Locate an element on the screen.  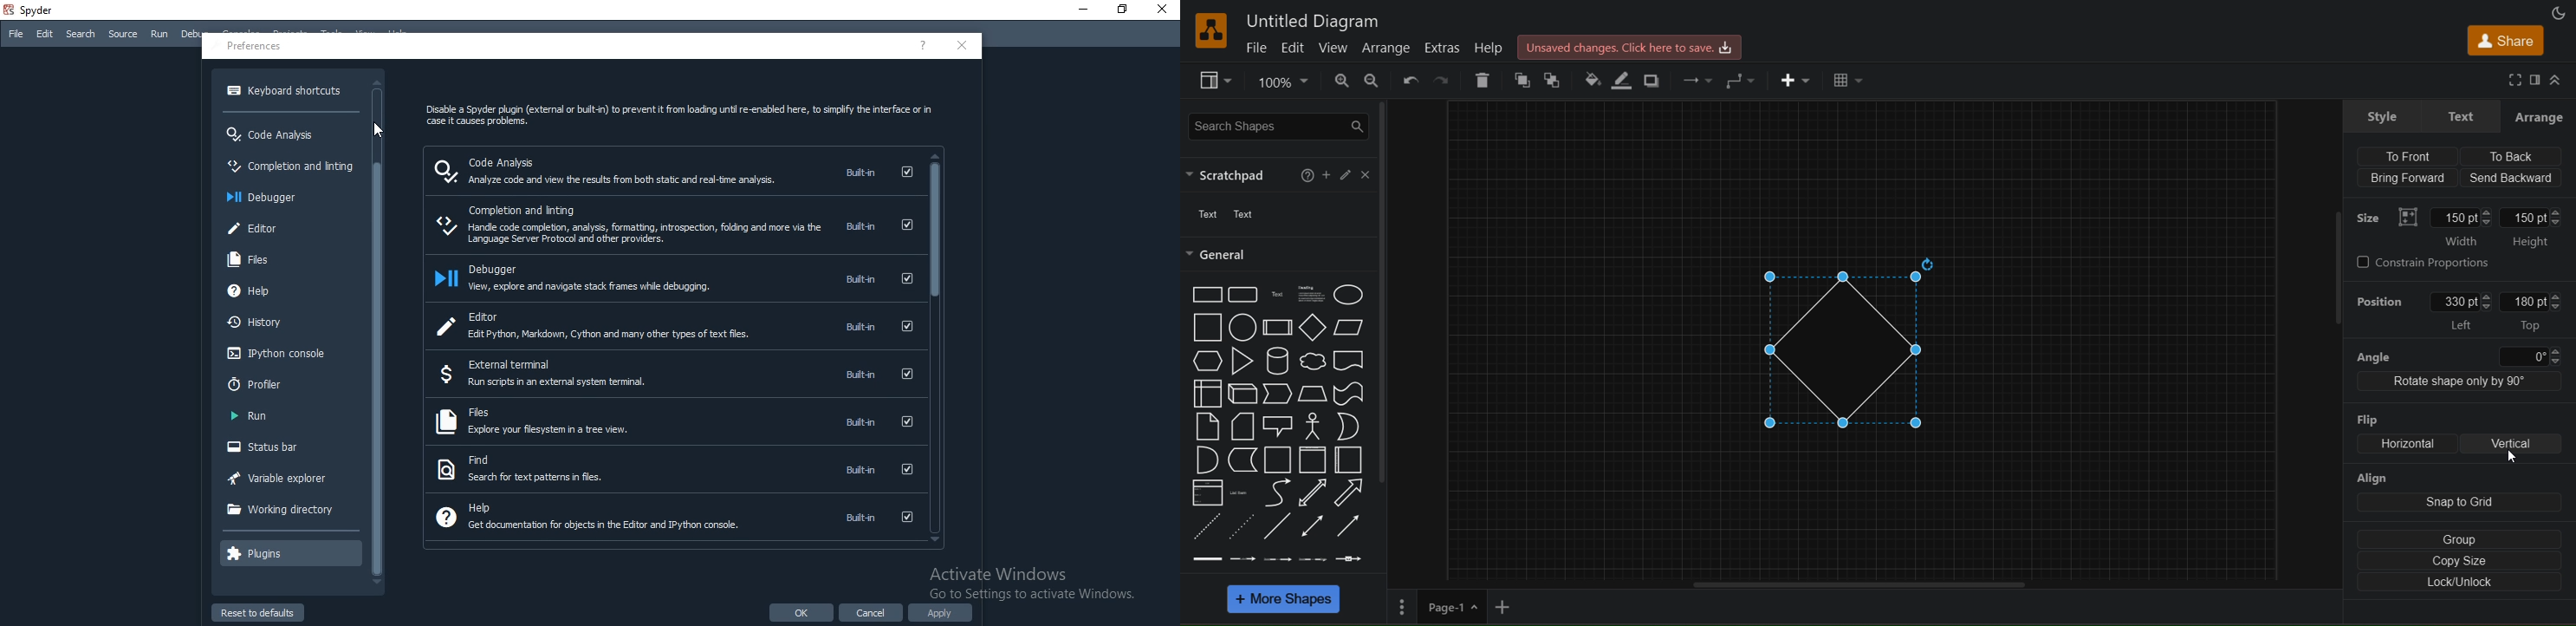
help is located at coordinates (1307, 175).